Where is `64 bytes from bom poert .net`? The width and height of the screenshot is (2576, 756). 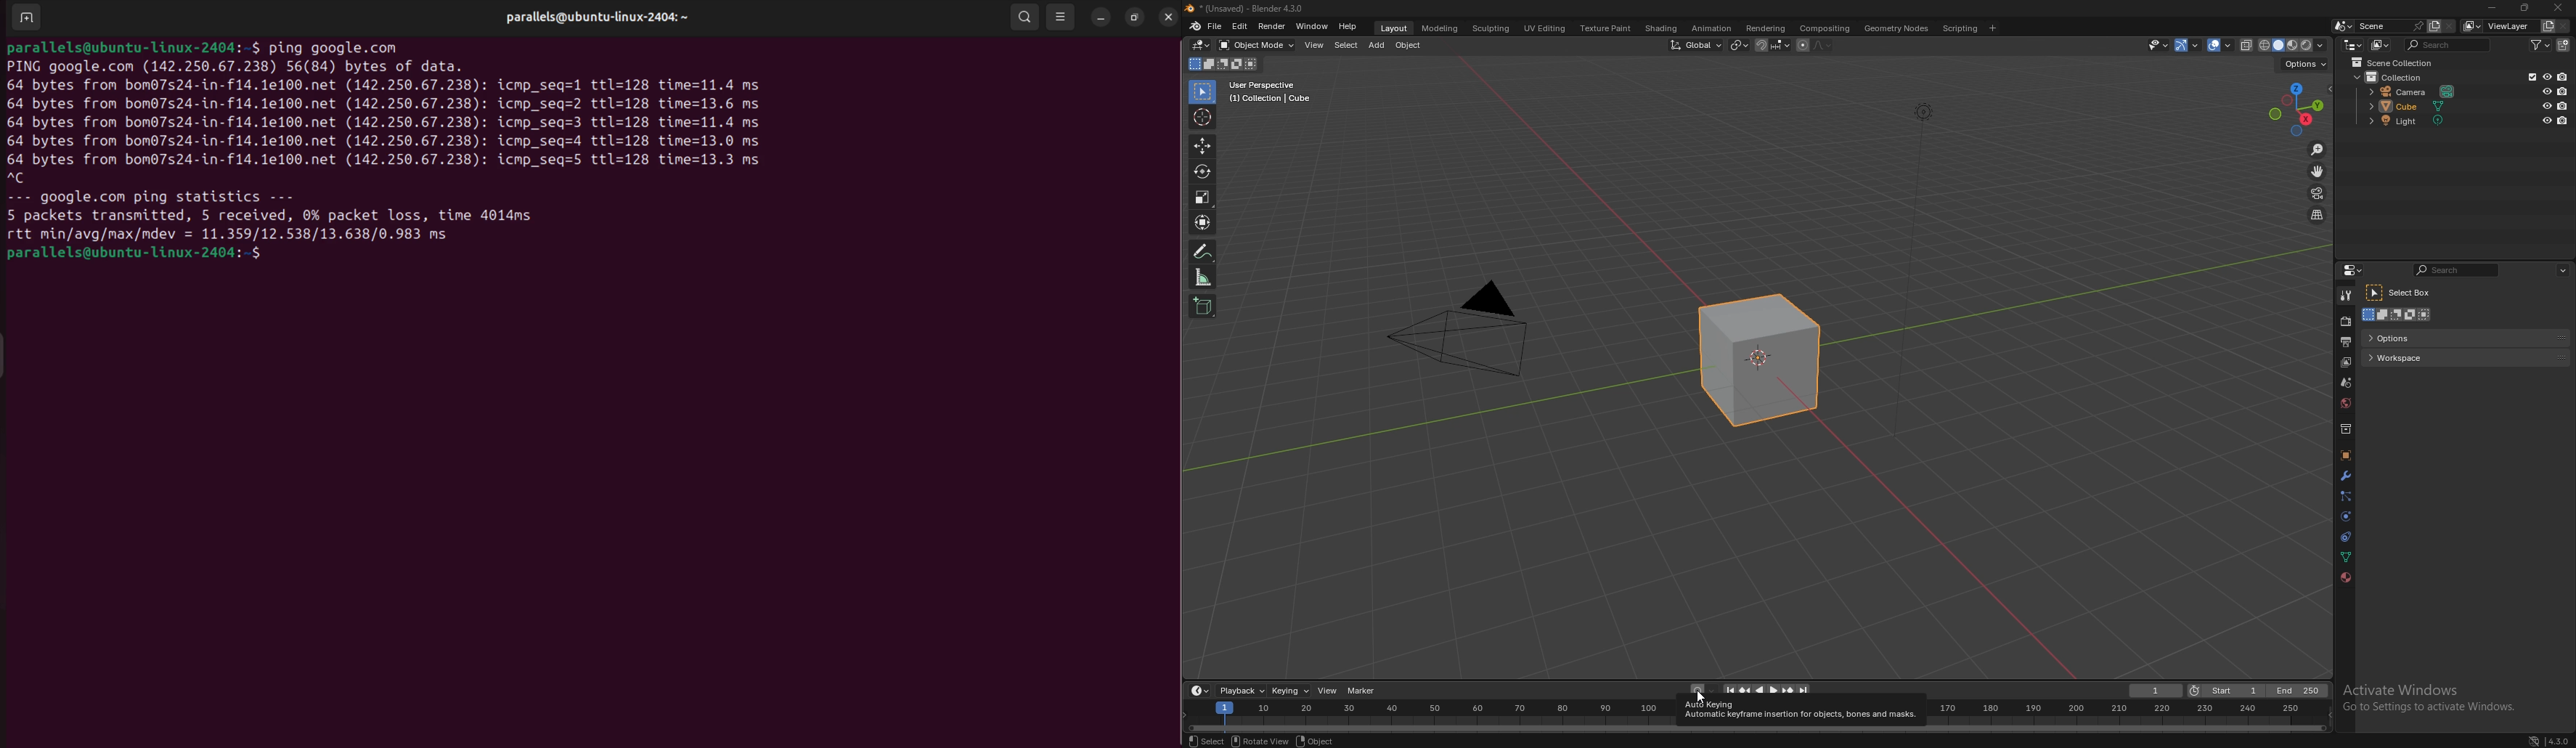
64 bytes from bom poert .net is located at coordinates (247, 122).